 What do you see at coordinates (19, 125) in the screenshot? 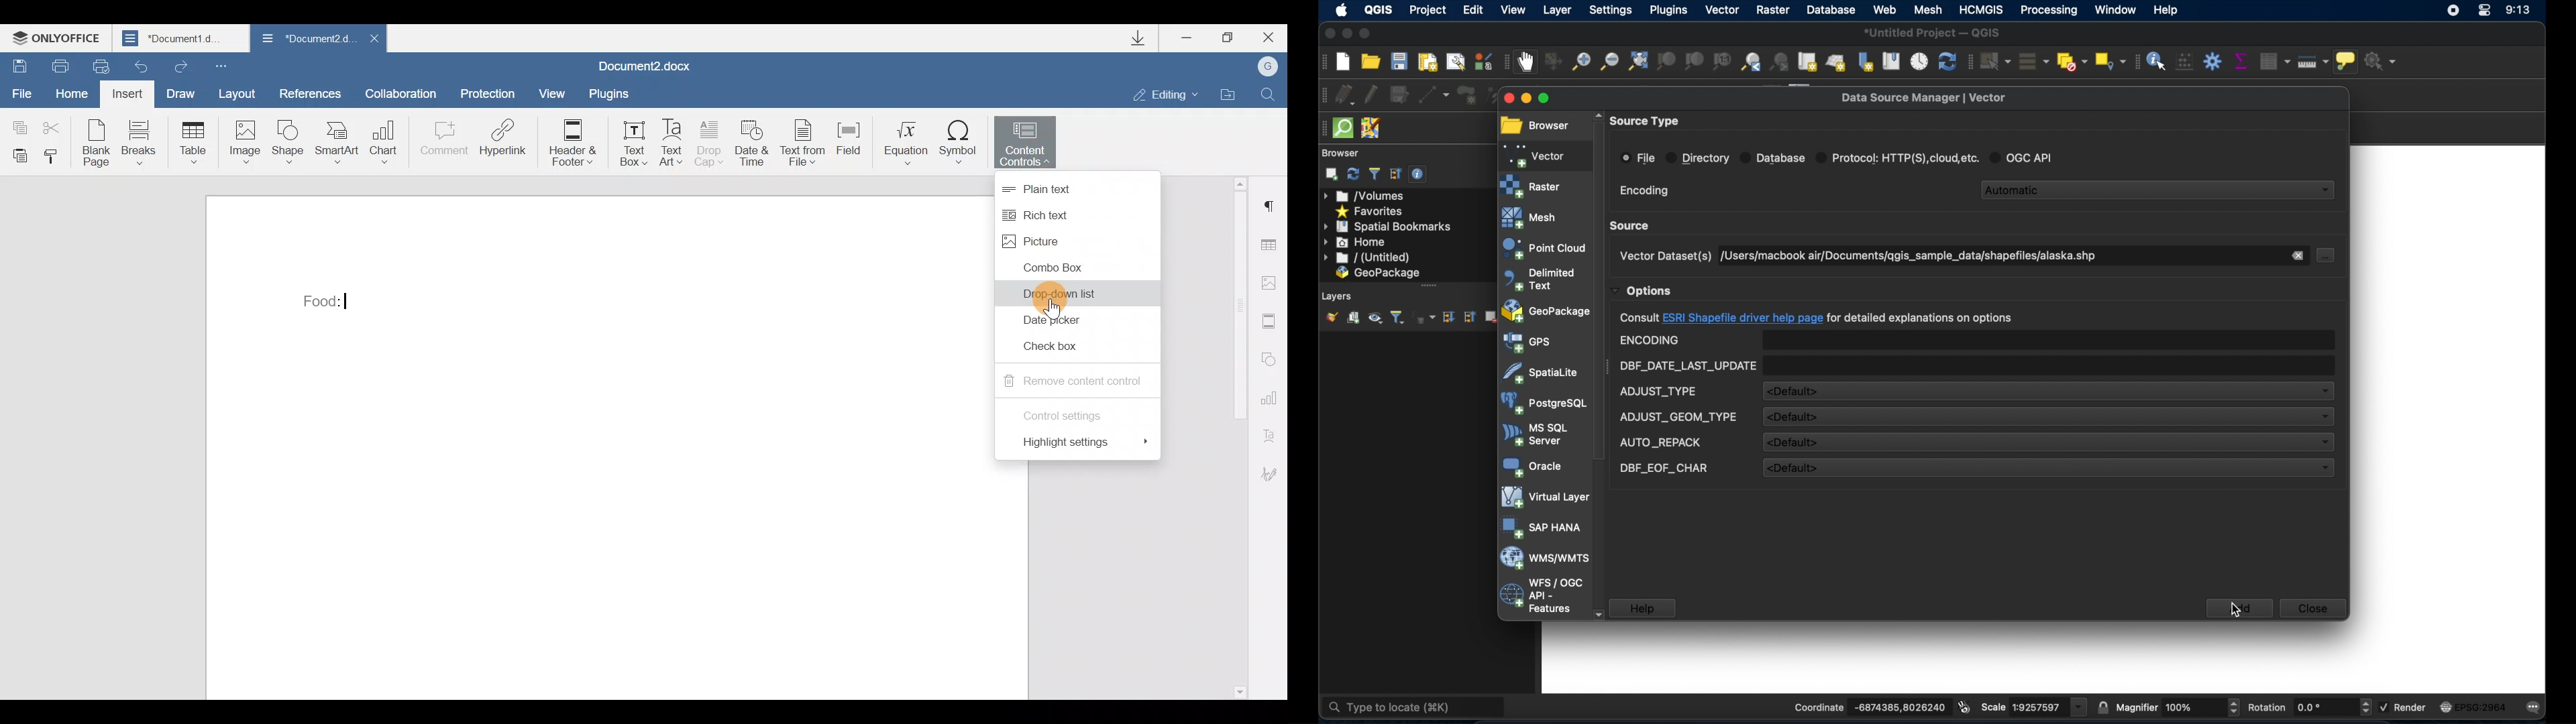
I see `Copy` at bounding box center [19, 125].